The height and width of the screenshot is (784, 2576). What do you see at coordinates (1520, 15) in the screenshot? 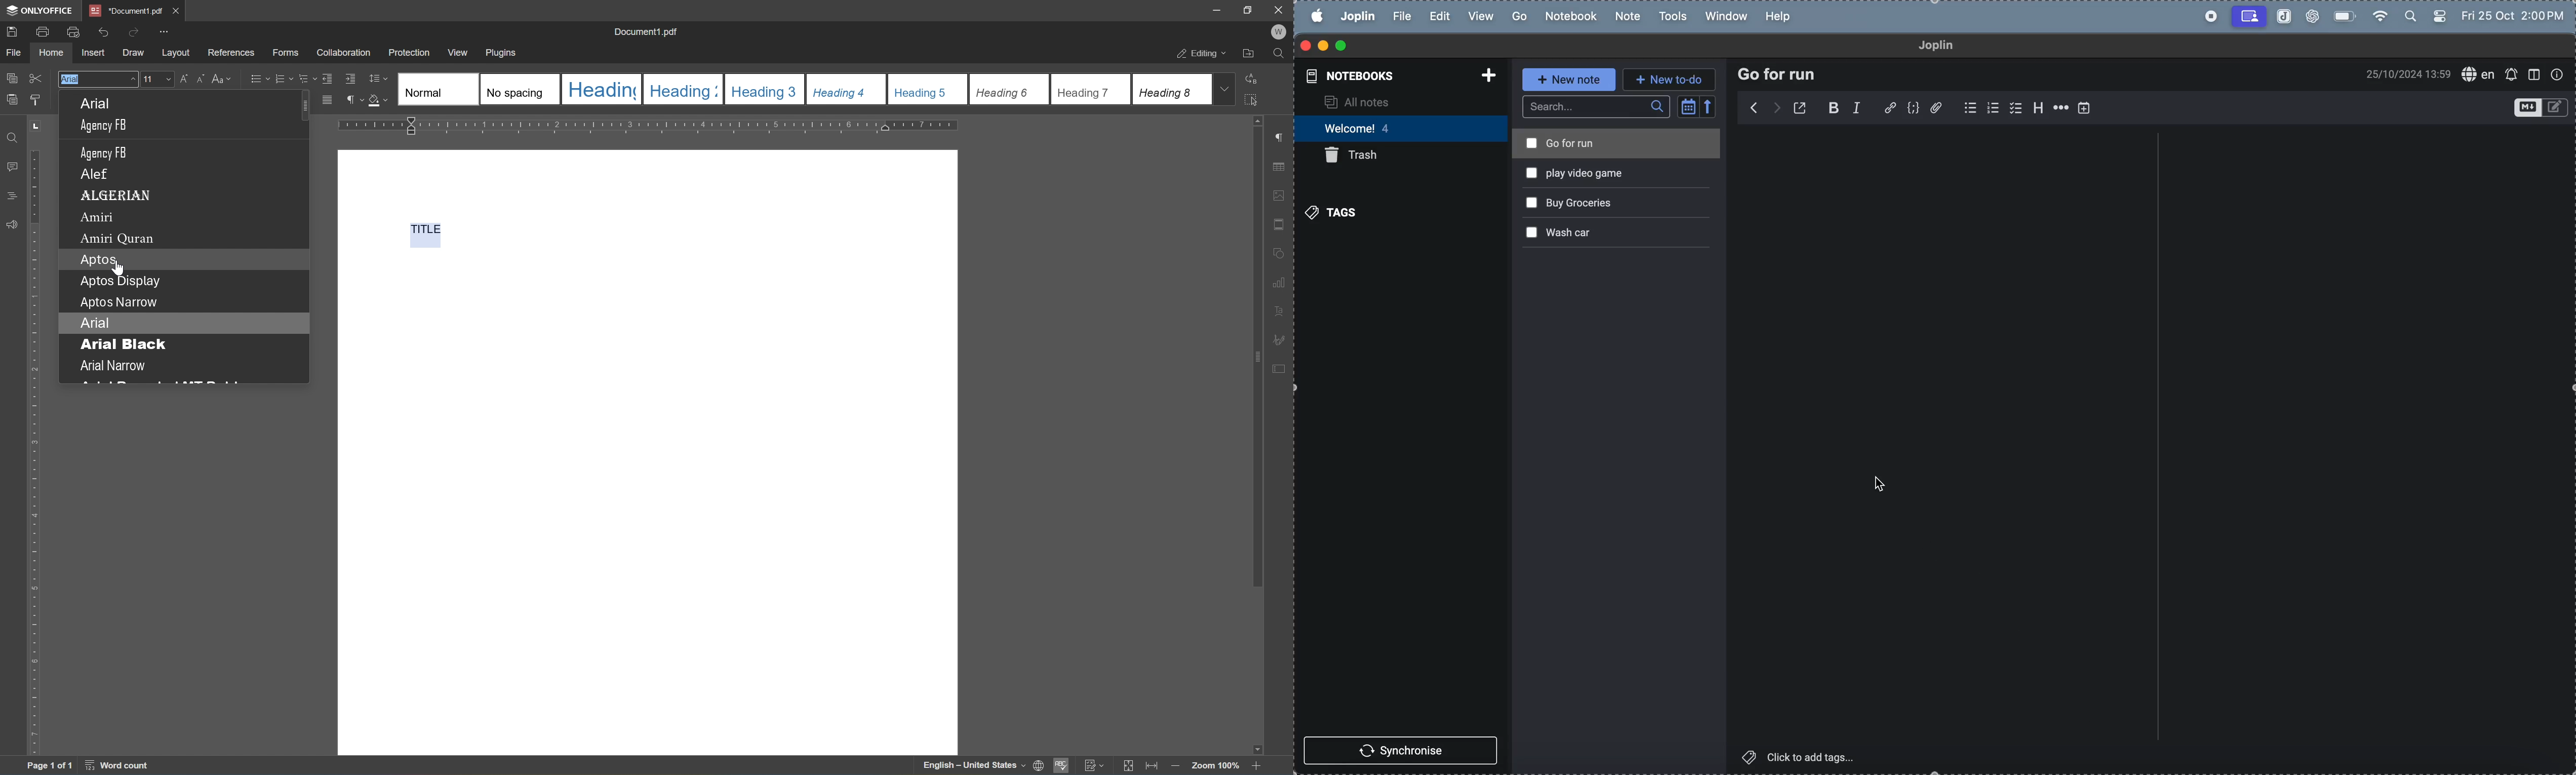
I see `Go` at bounding box center [1520, 15].